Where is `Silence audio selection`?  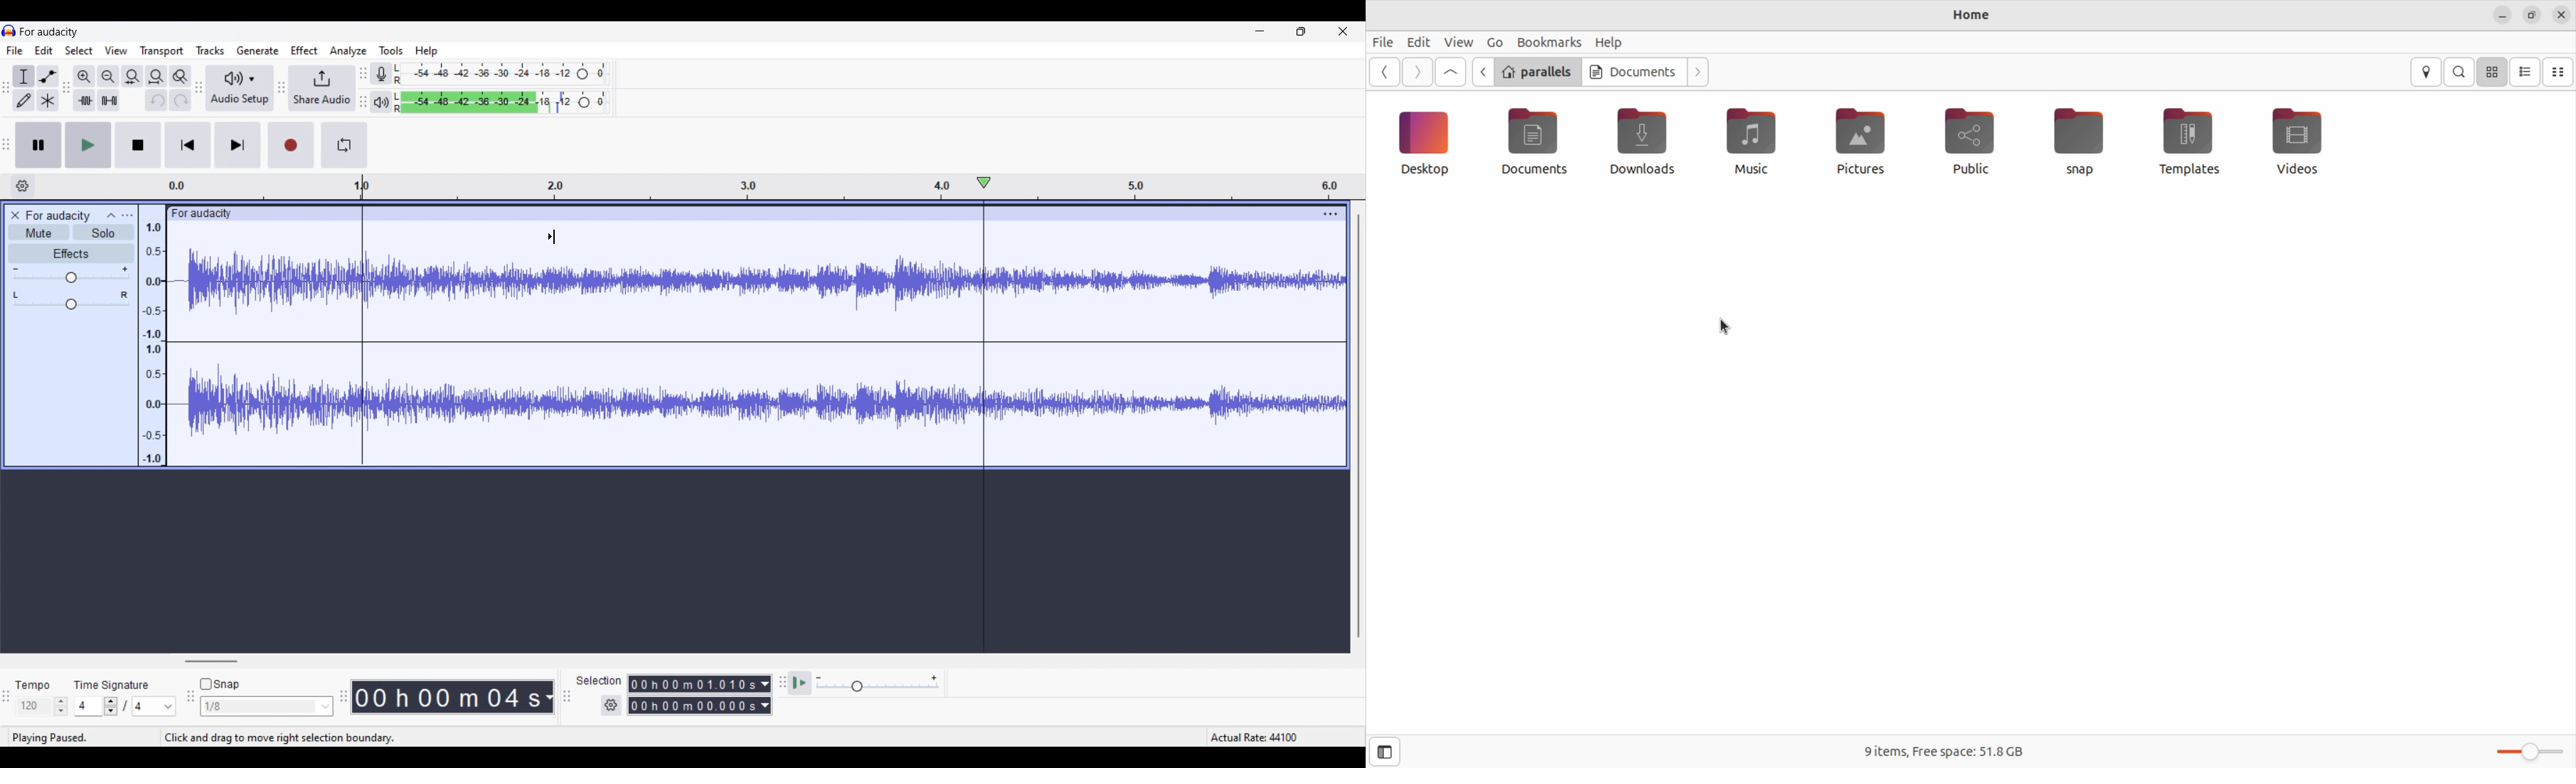 Silence audio selection is located at coordinates (109, 100).